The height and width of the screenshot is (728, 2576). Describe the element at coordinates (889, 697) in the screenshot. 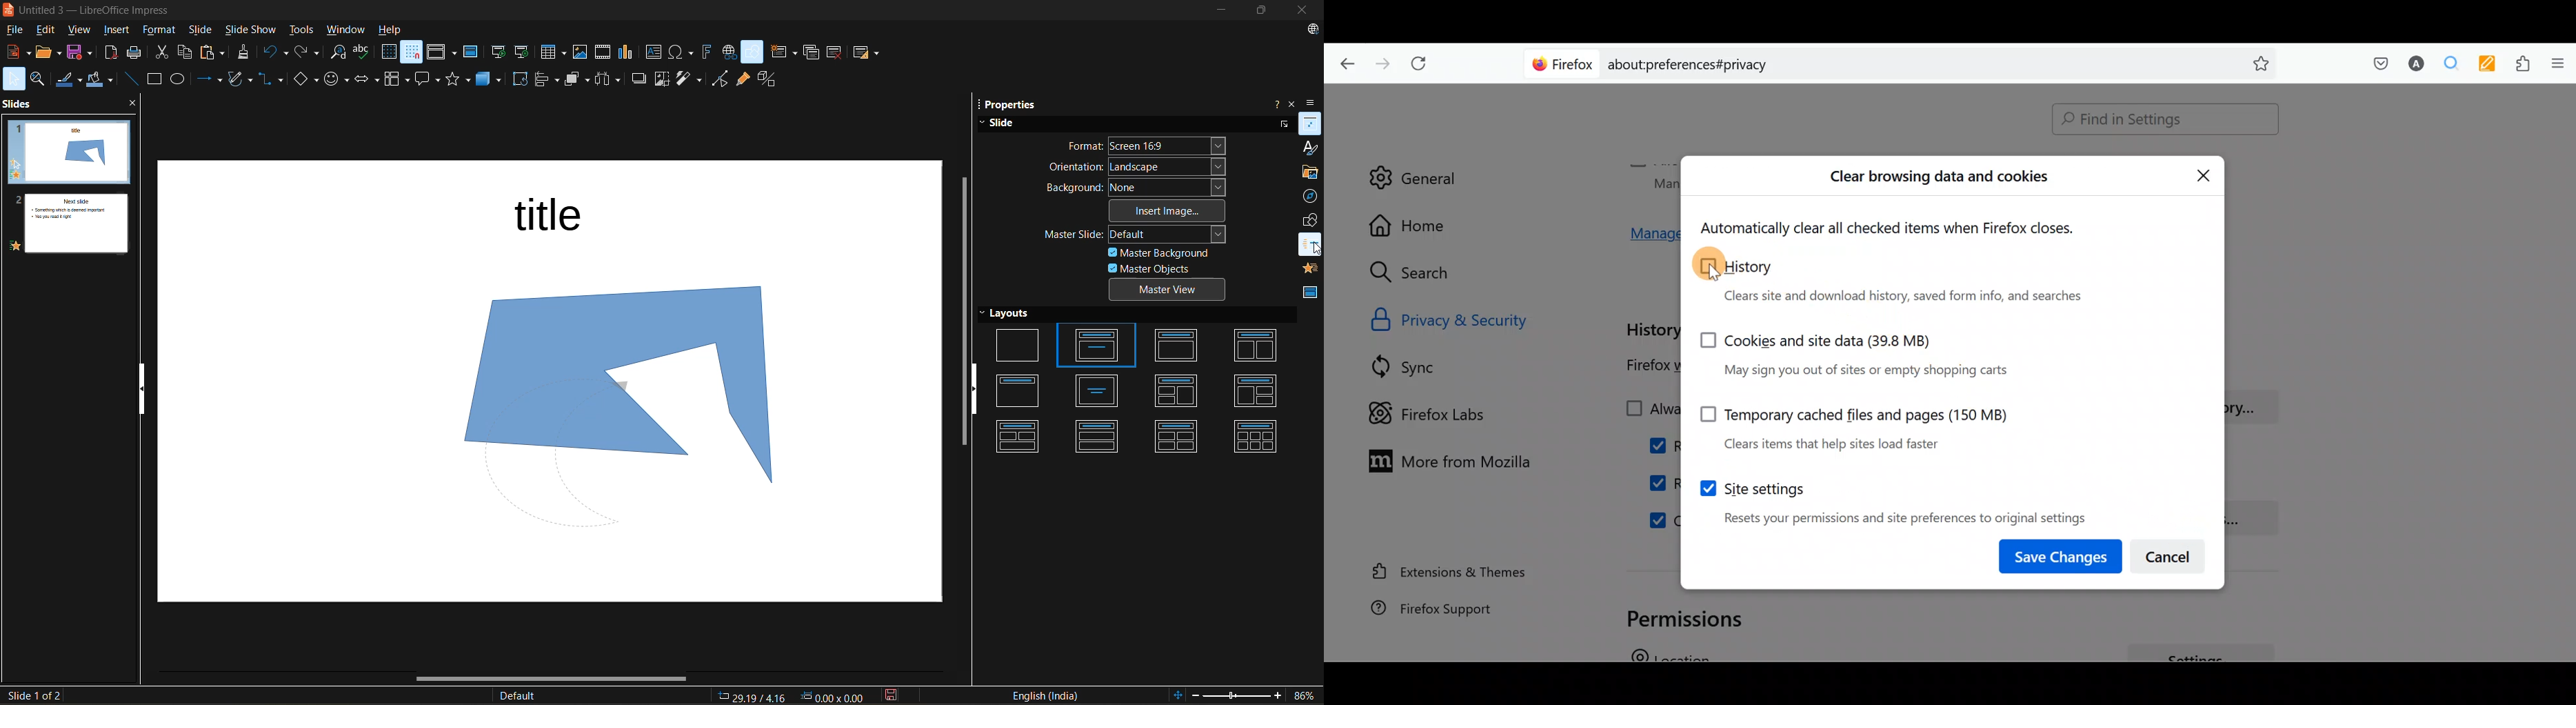

I see `click to save` at that location.